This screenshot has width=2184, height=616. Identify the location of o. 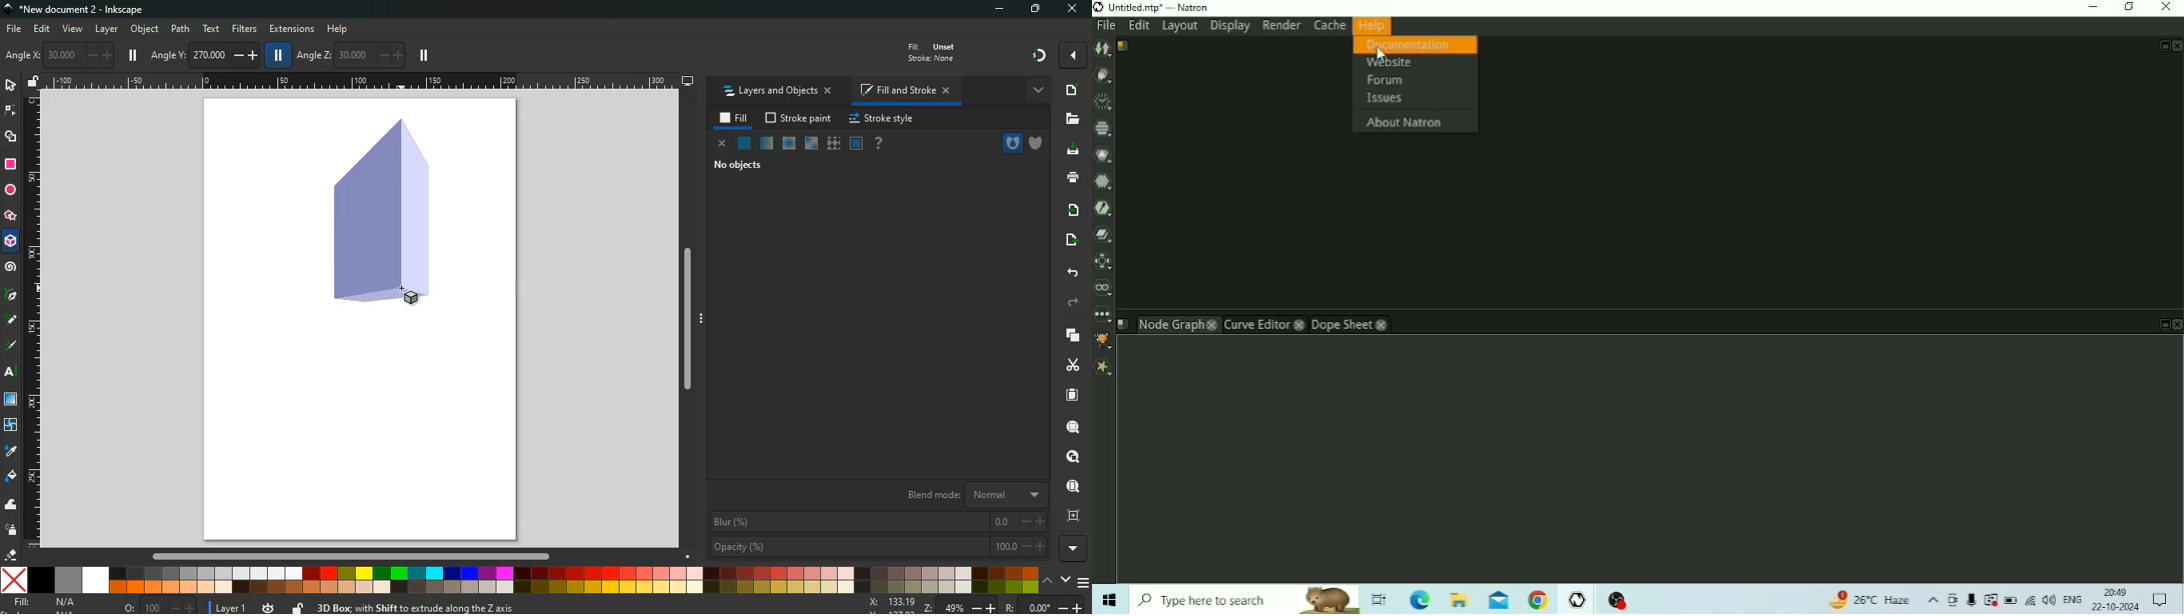
(157, 606).